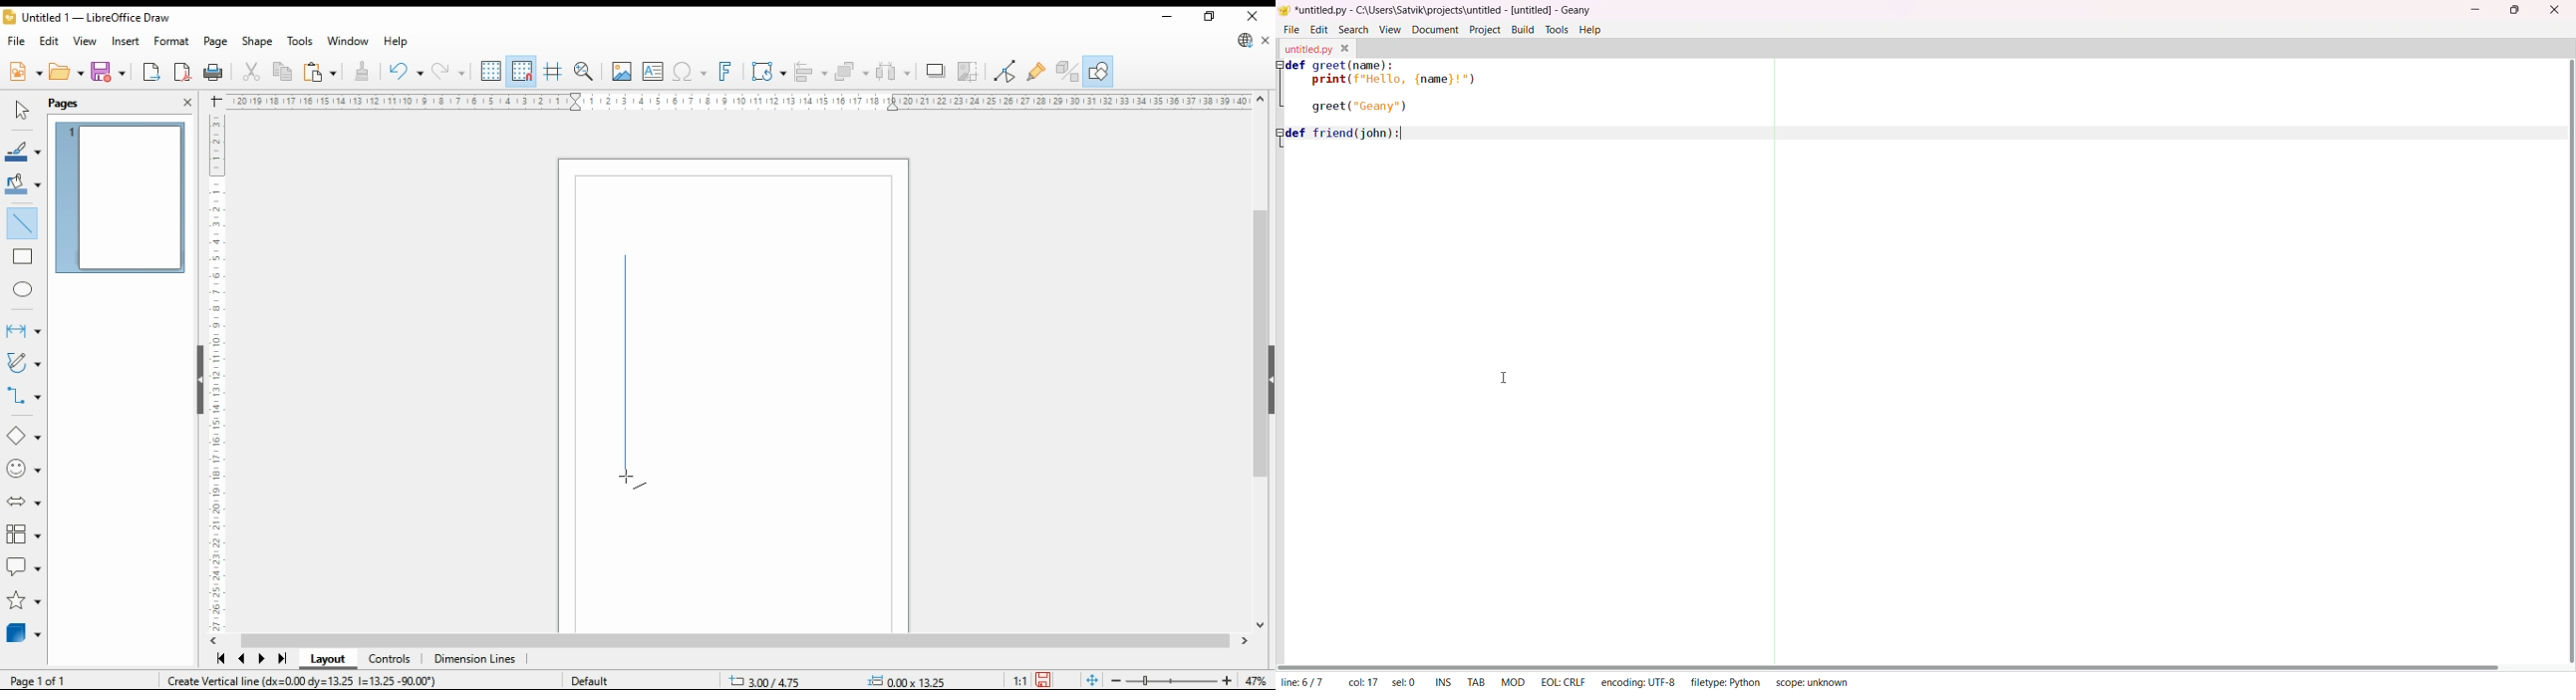 This screenshot has width=2576, height=700. I want to click on stars and banners, so click(23, 602).